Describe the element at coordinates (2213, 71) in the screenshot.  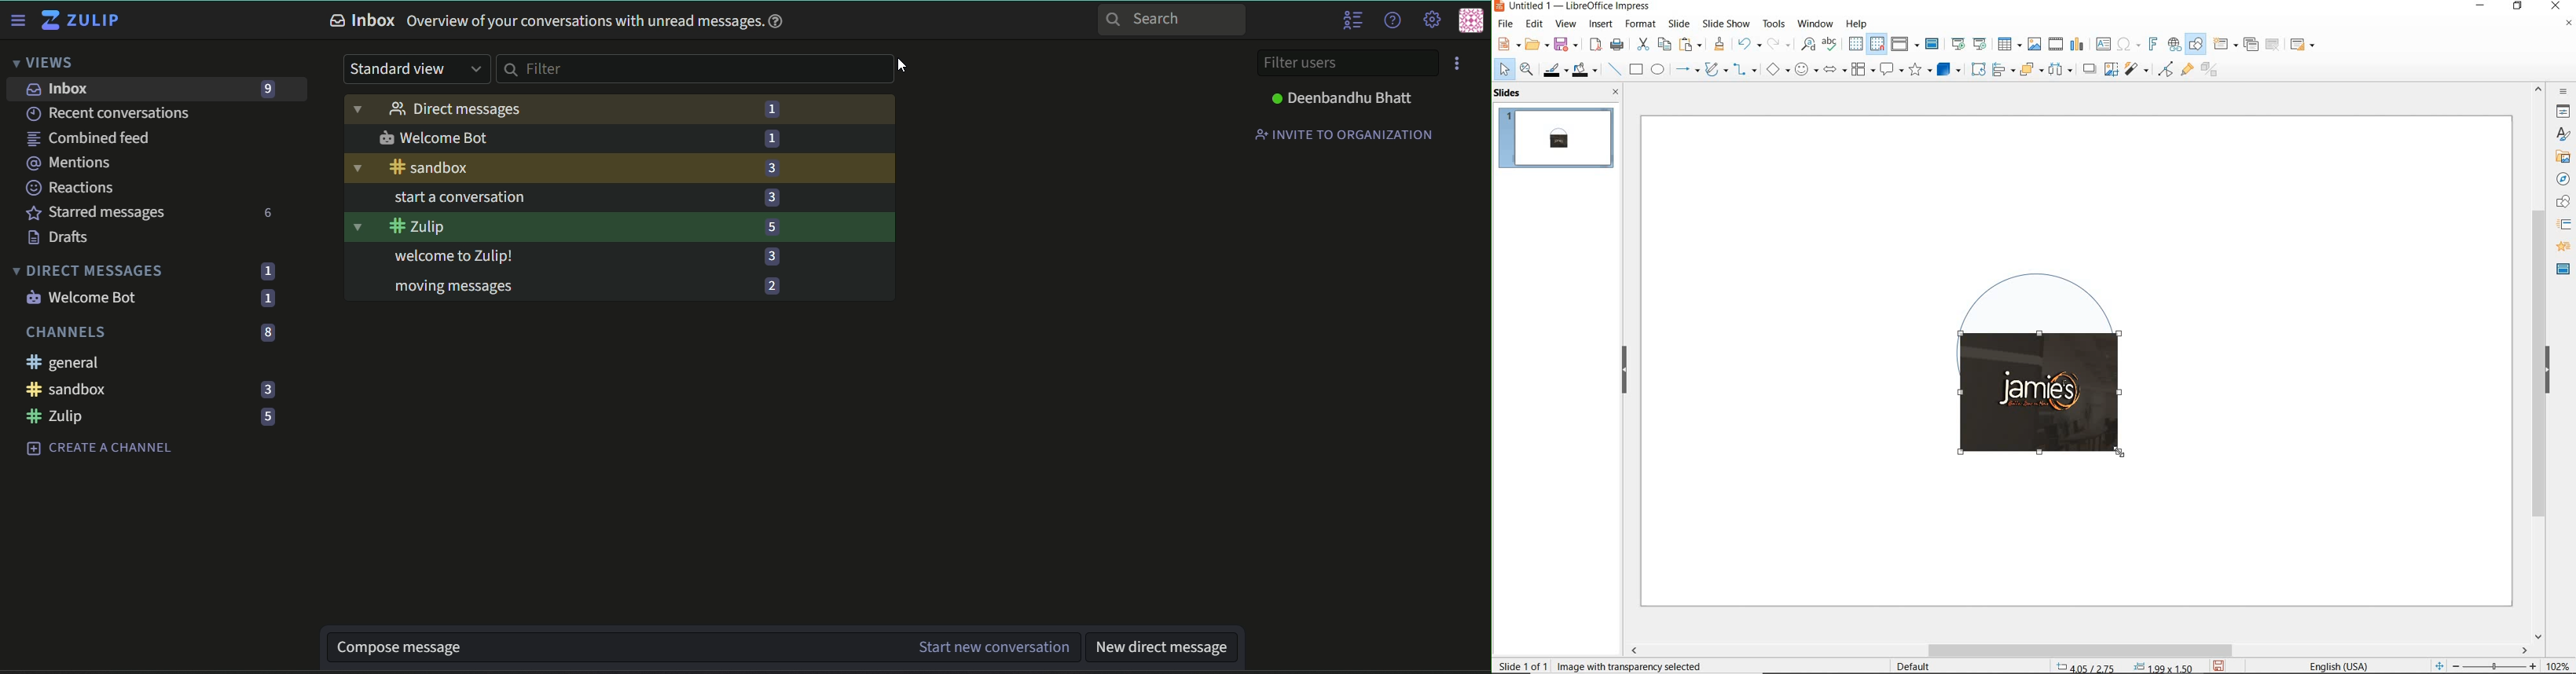
I see `toggle extrusion` at that location.